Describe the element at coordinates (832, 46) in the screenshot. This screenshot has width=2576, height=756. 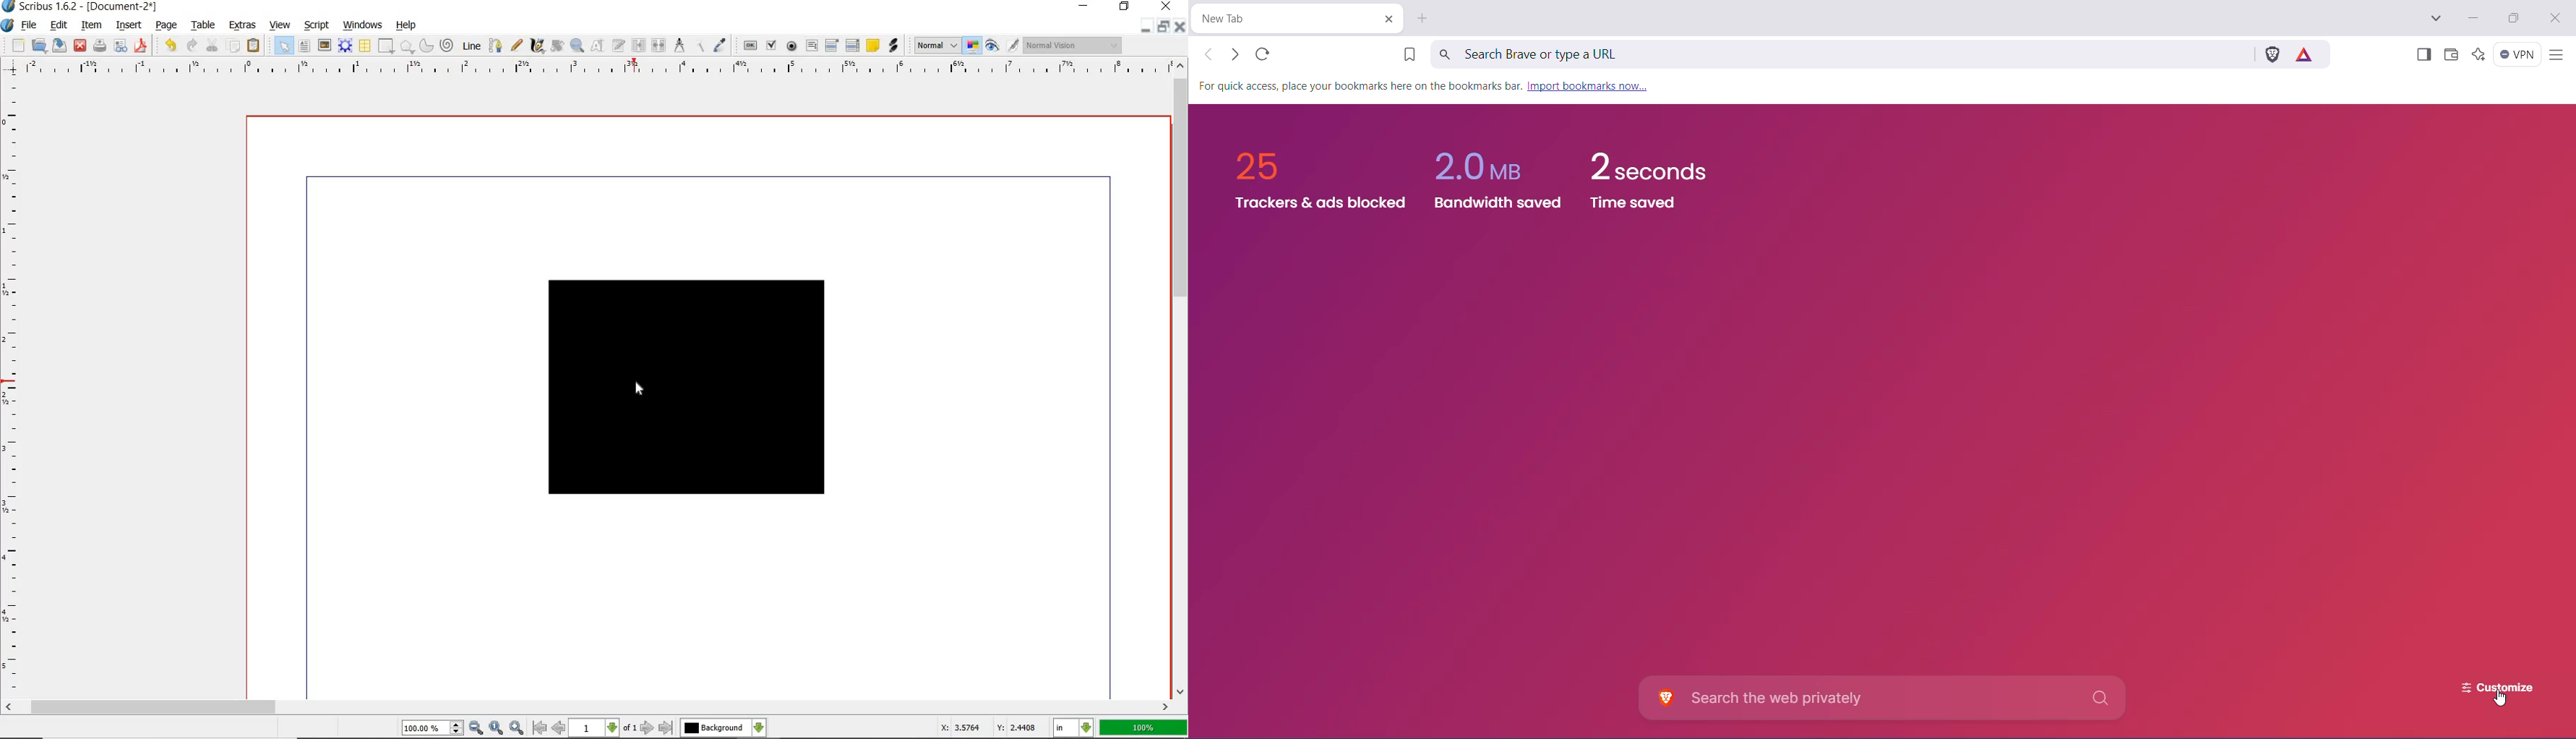
I see `pdf combo box` at that location.